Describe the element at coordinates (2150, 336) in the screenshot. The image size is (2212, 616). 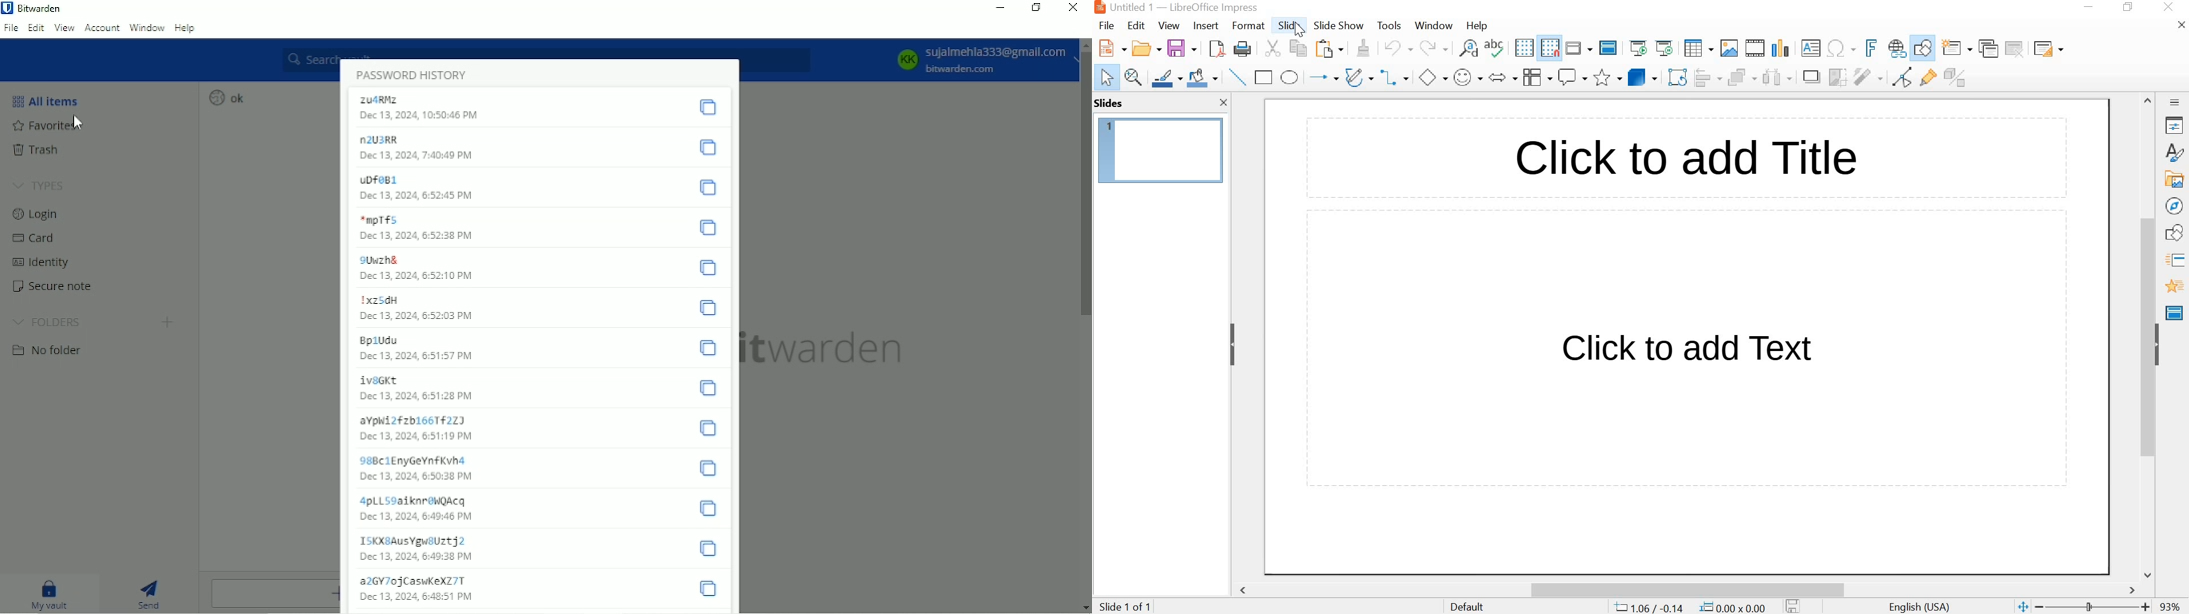
I see `SCROLLBAR` at that location.